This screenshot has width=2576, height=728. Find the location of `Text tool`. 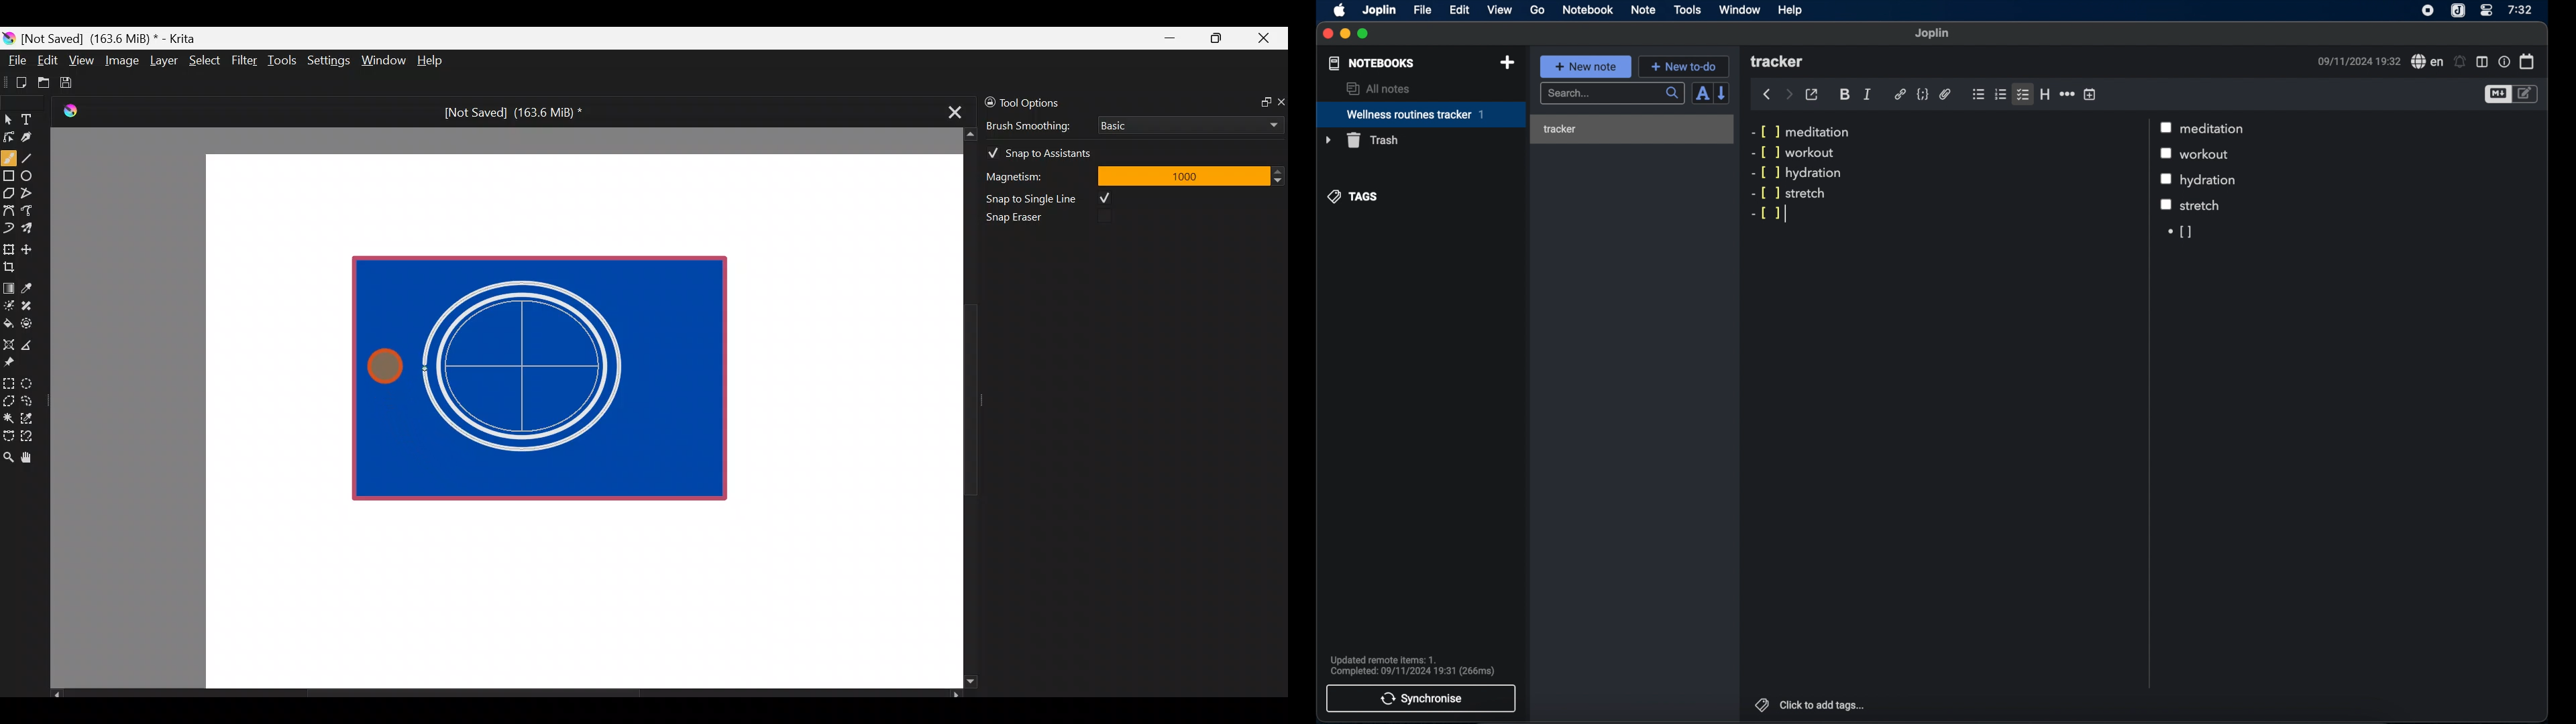

Text tool is located at coordinates (34, 119).